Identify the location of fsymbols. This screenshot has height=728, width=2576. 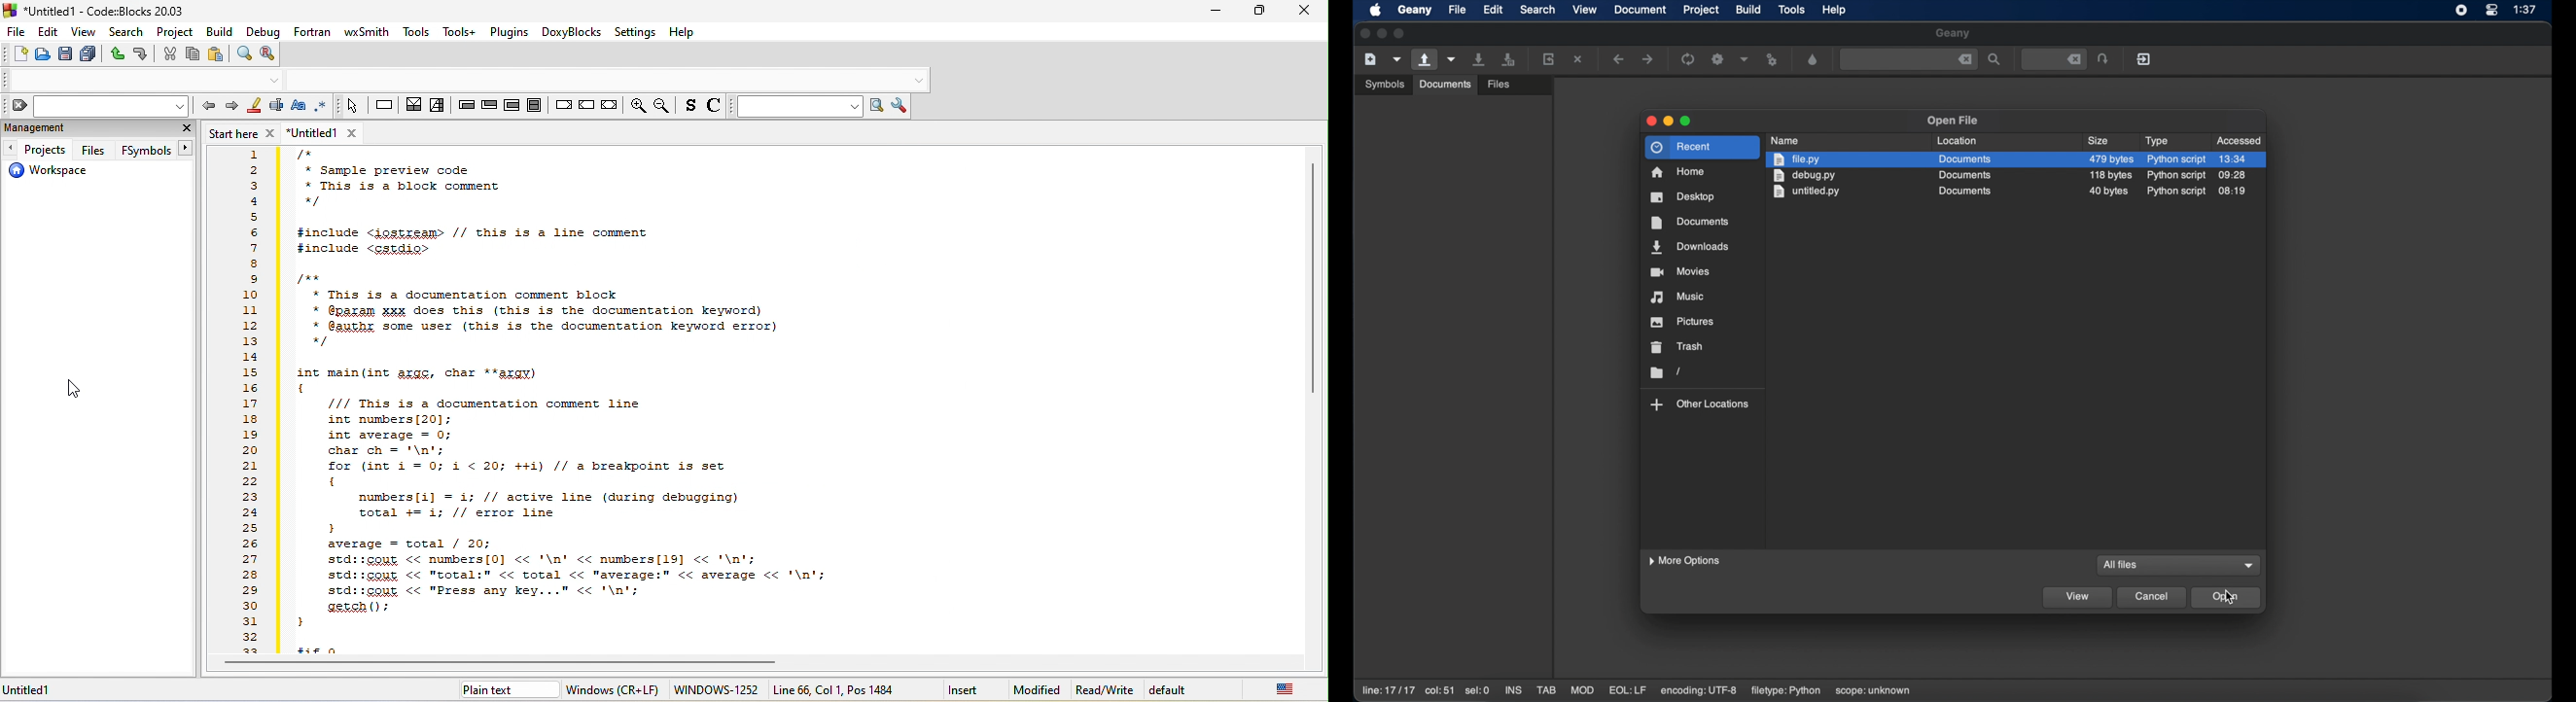
(156, 150).